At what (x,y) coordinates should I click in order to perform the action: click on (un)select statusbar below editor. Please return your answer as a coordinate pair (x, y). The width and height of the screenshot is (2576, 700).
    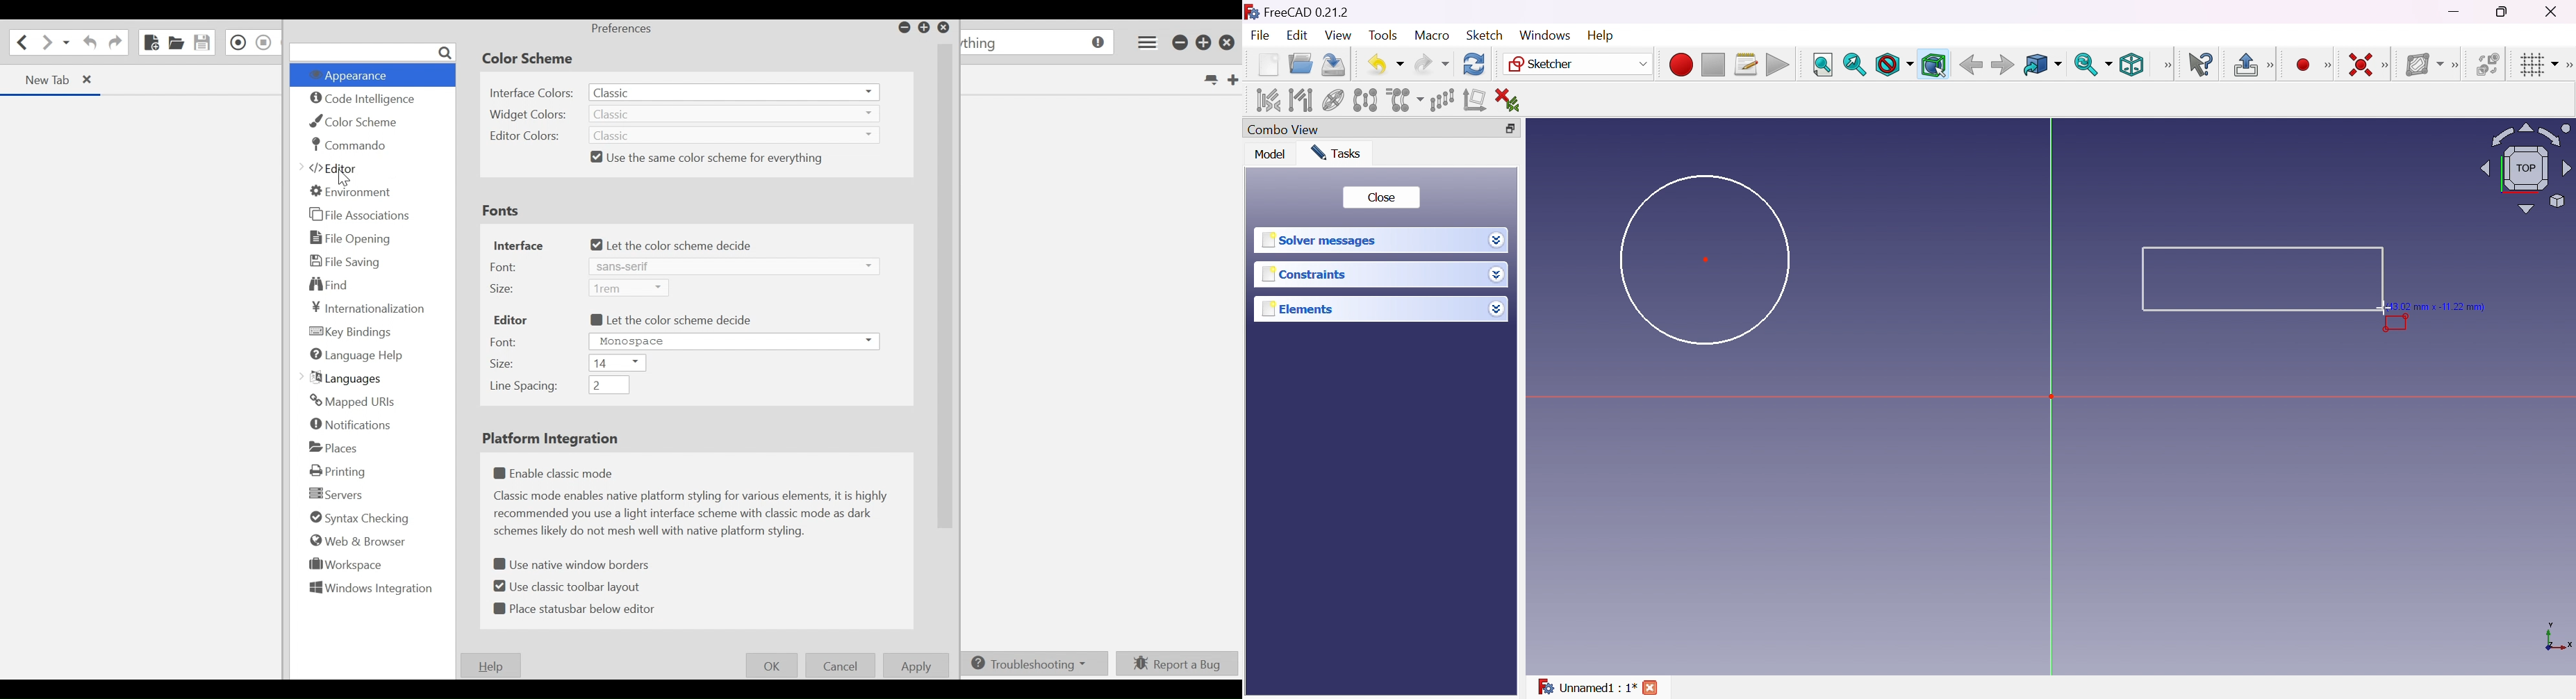
    Looking at the image, I should click on (572, 609).